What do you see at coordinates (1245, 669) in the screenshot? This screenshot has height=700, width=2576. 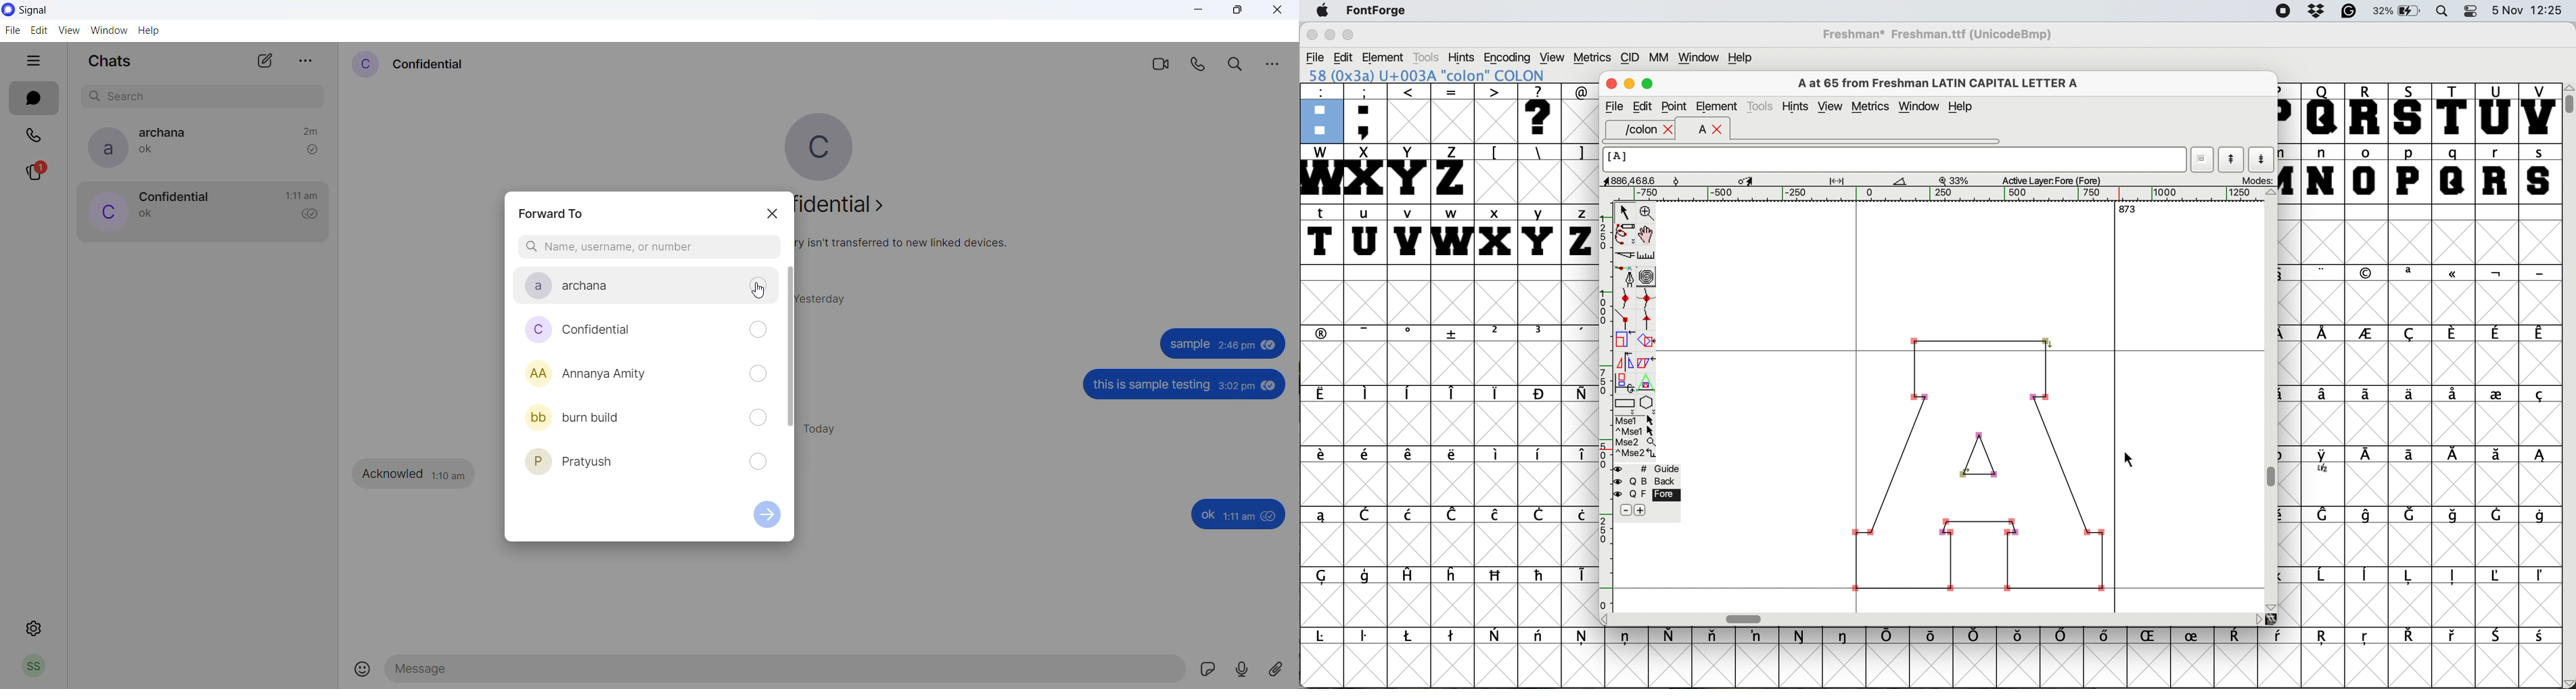 I see `voice note` at bounding box center [1245, 669].